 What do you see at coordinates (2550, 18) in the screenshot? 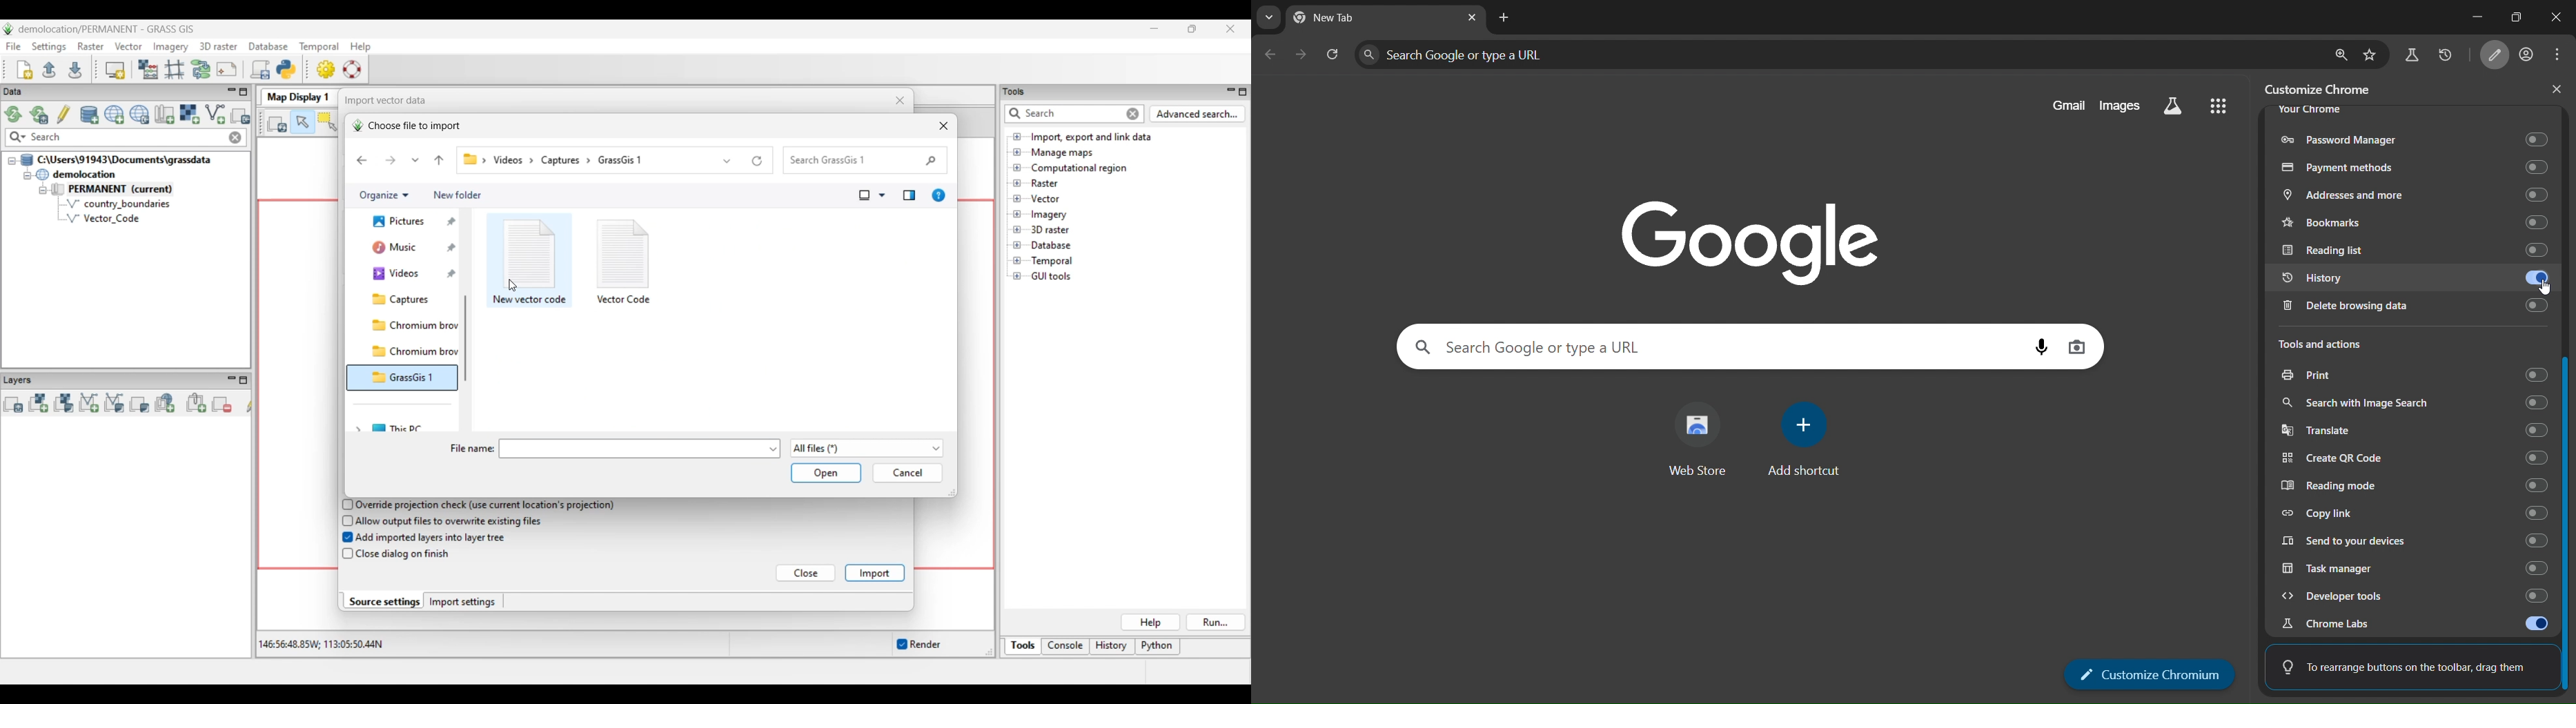
I see `close` at bounding box center [2550, 18].